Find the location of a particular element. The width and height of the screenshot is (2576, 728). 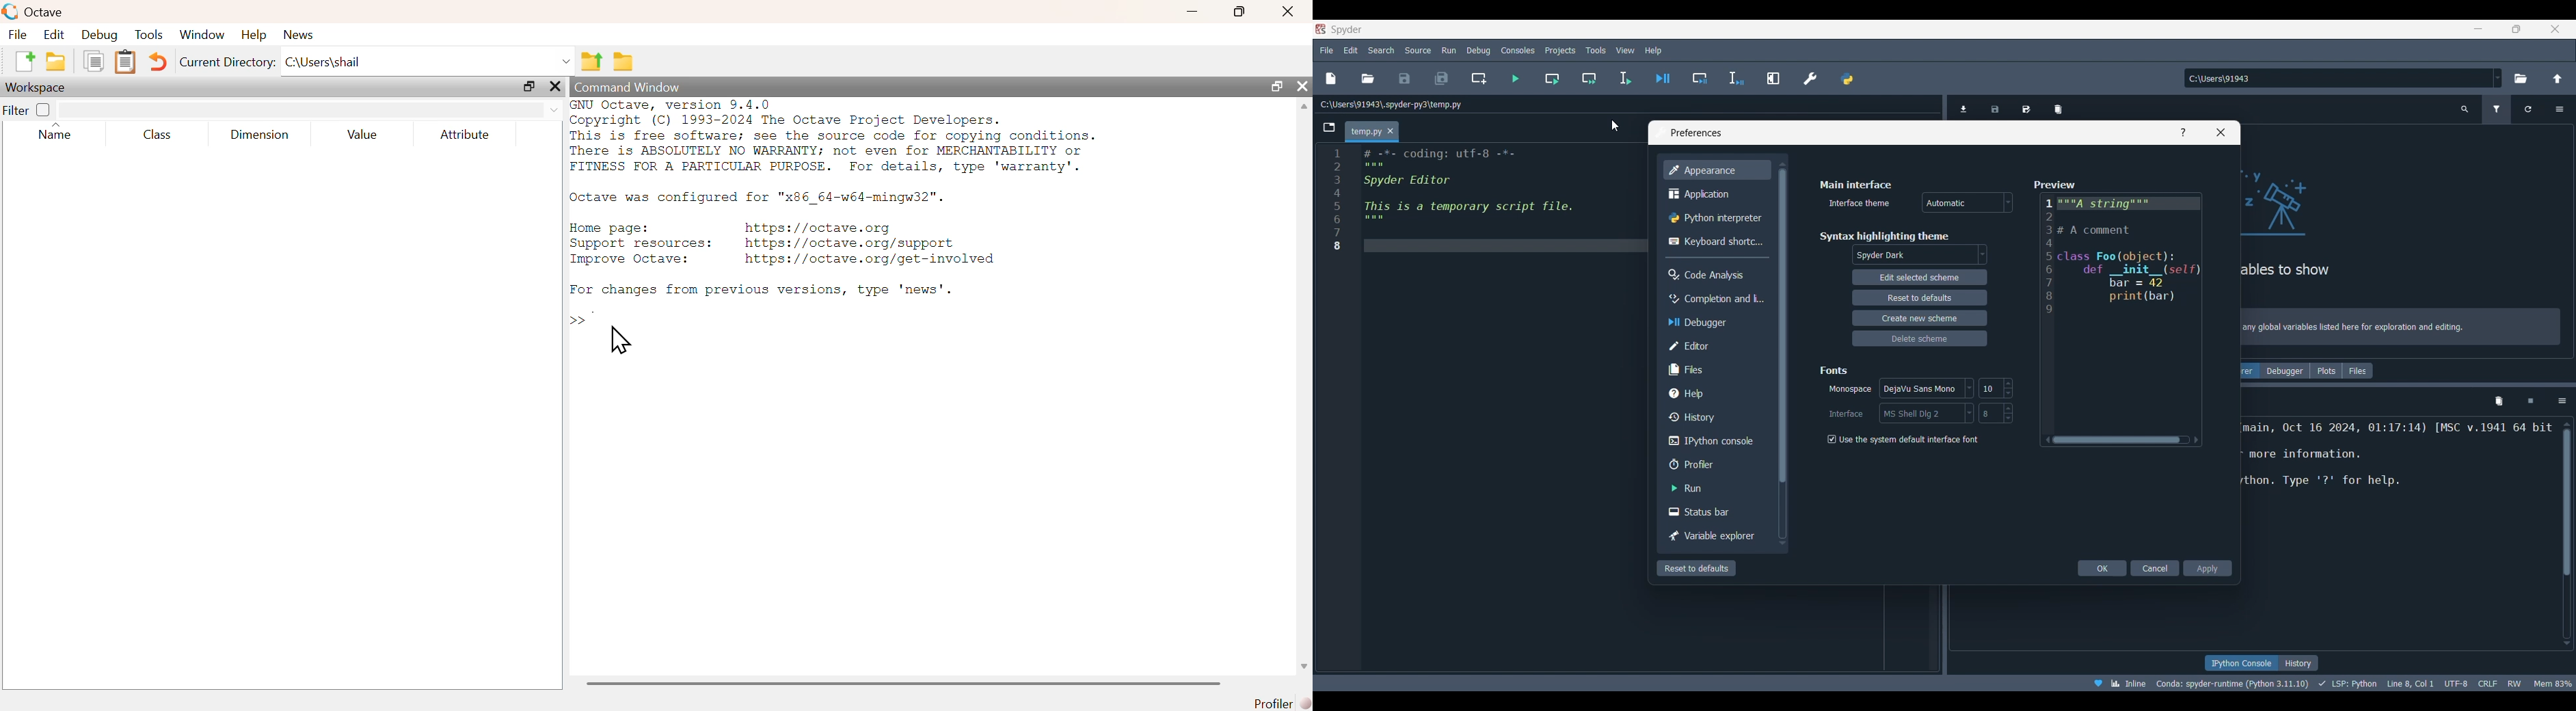

Current code is located at coordinates (1481, 203).